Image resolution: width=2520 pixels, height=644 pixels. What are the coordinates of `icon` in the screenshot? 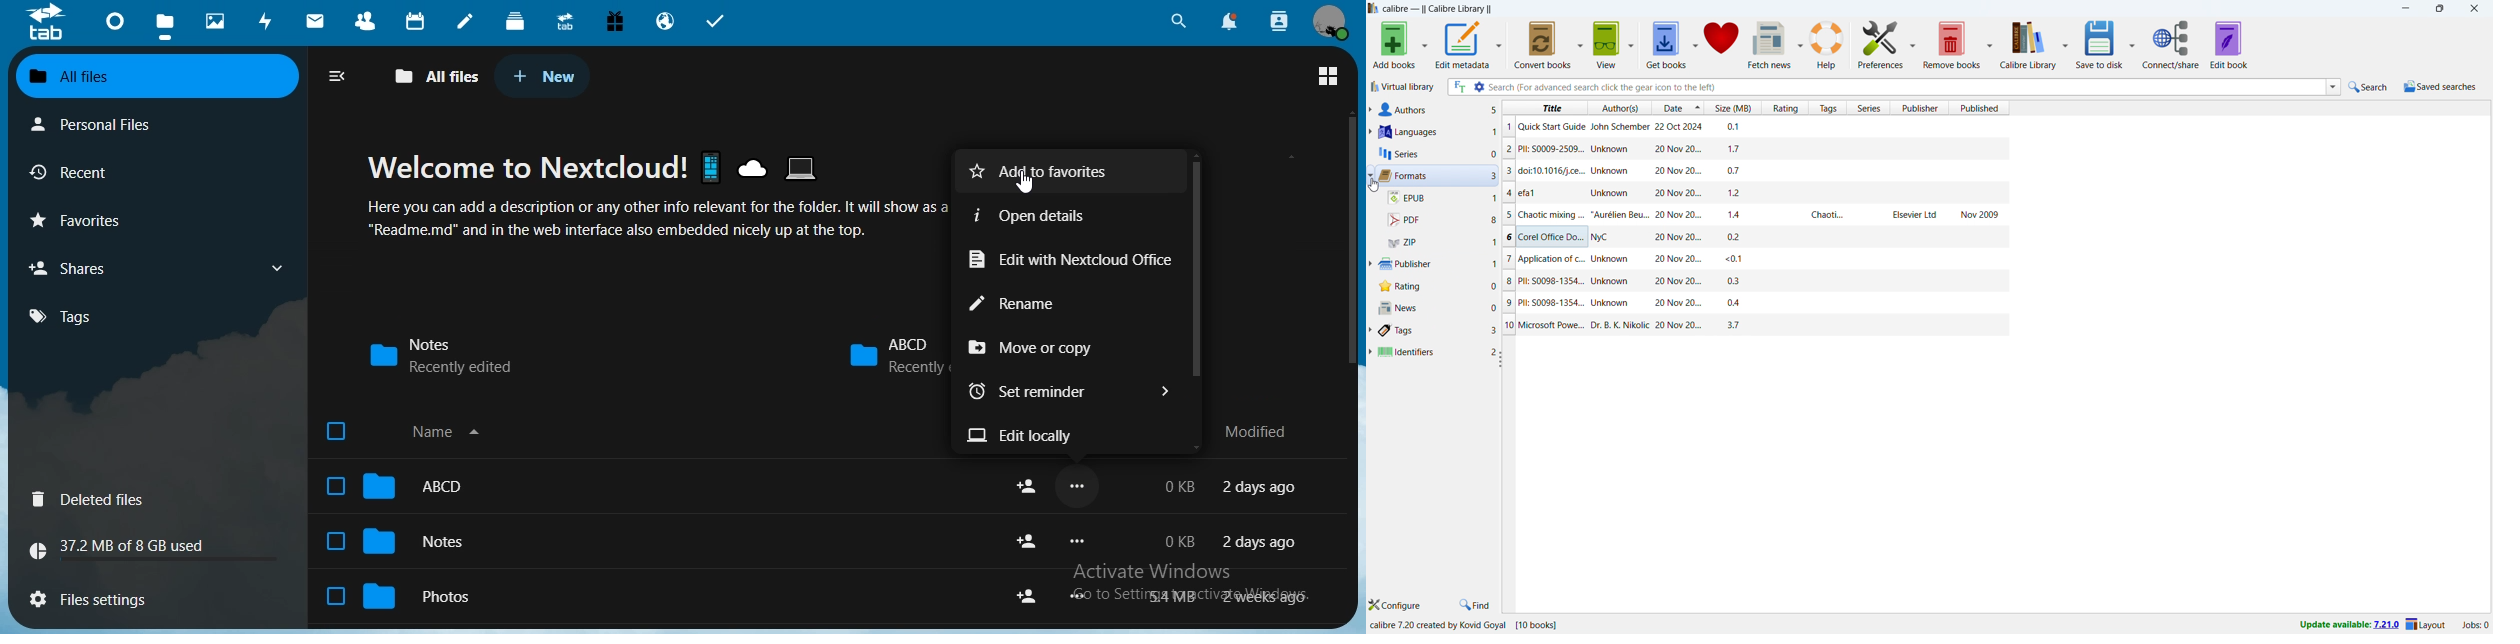 It's located at (47, 23).